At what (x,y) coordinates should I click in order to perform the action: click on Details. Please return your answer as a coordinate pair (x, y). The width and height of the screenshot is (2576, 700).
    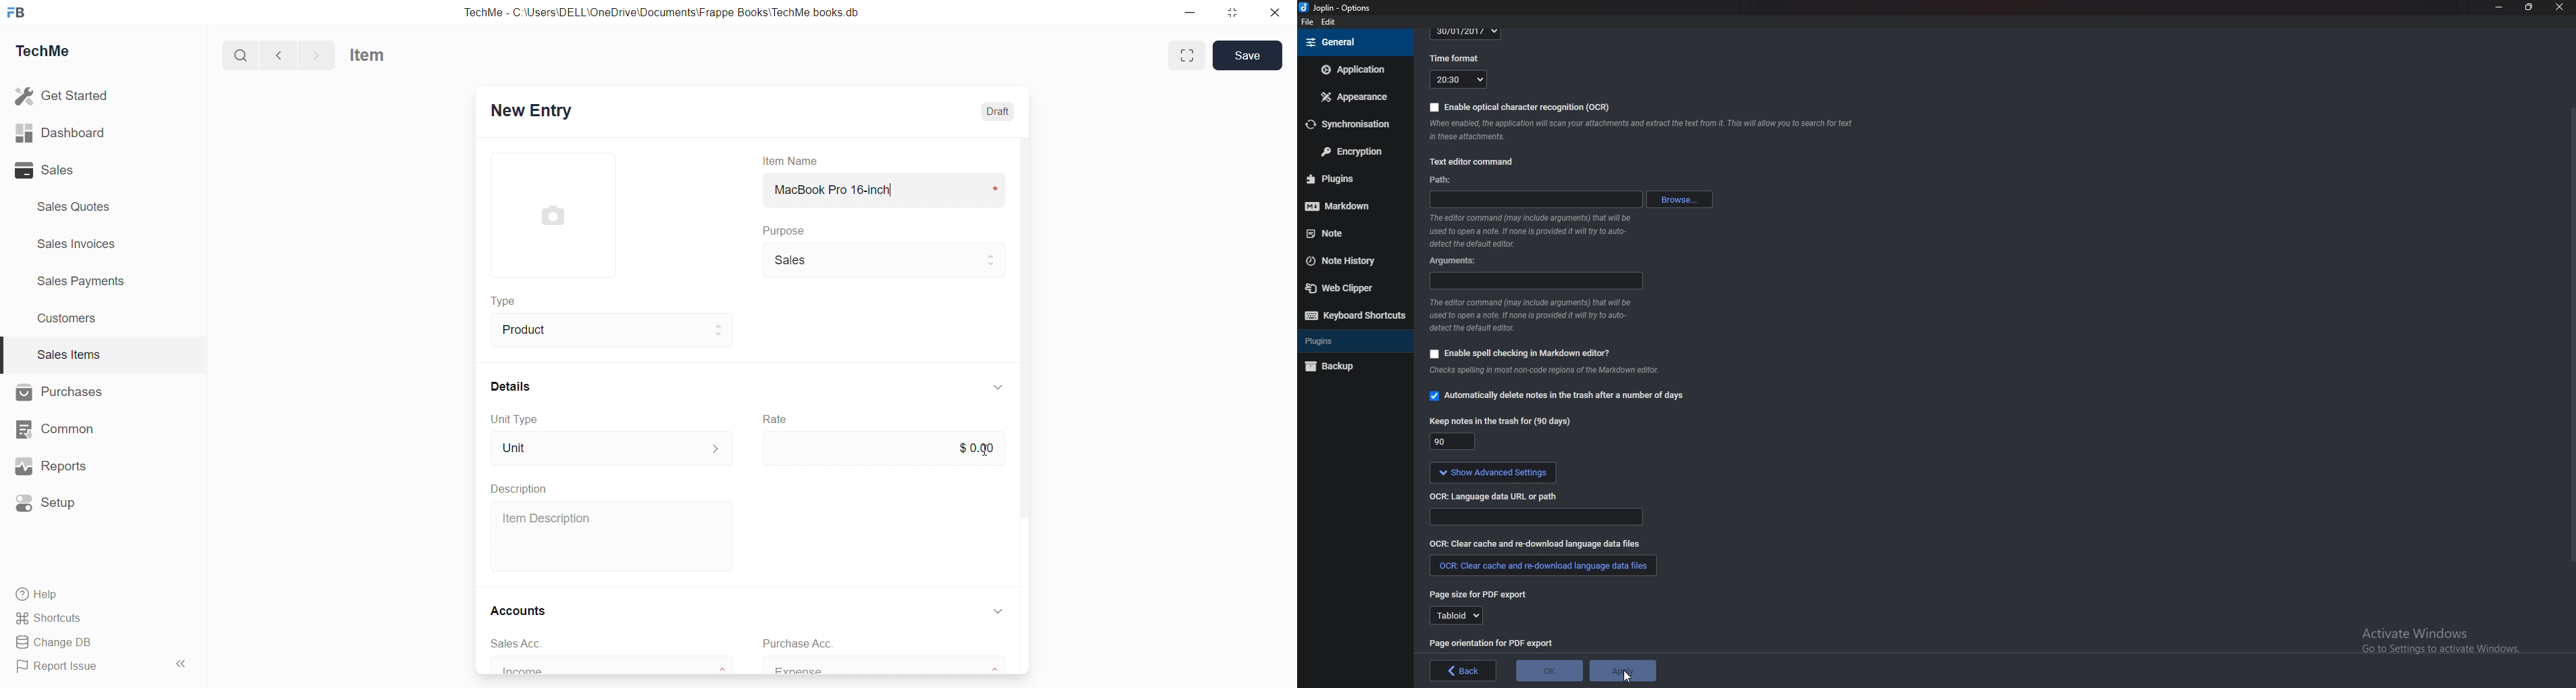
    Looking at the image, I should click on (511, 387).